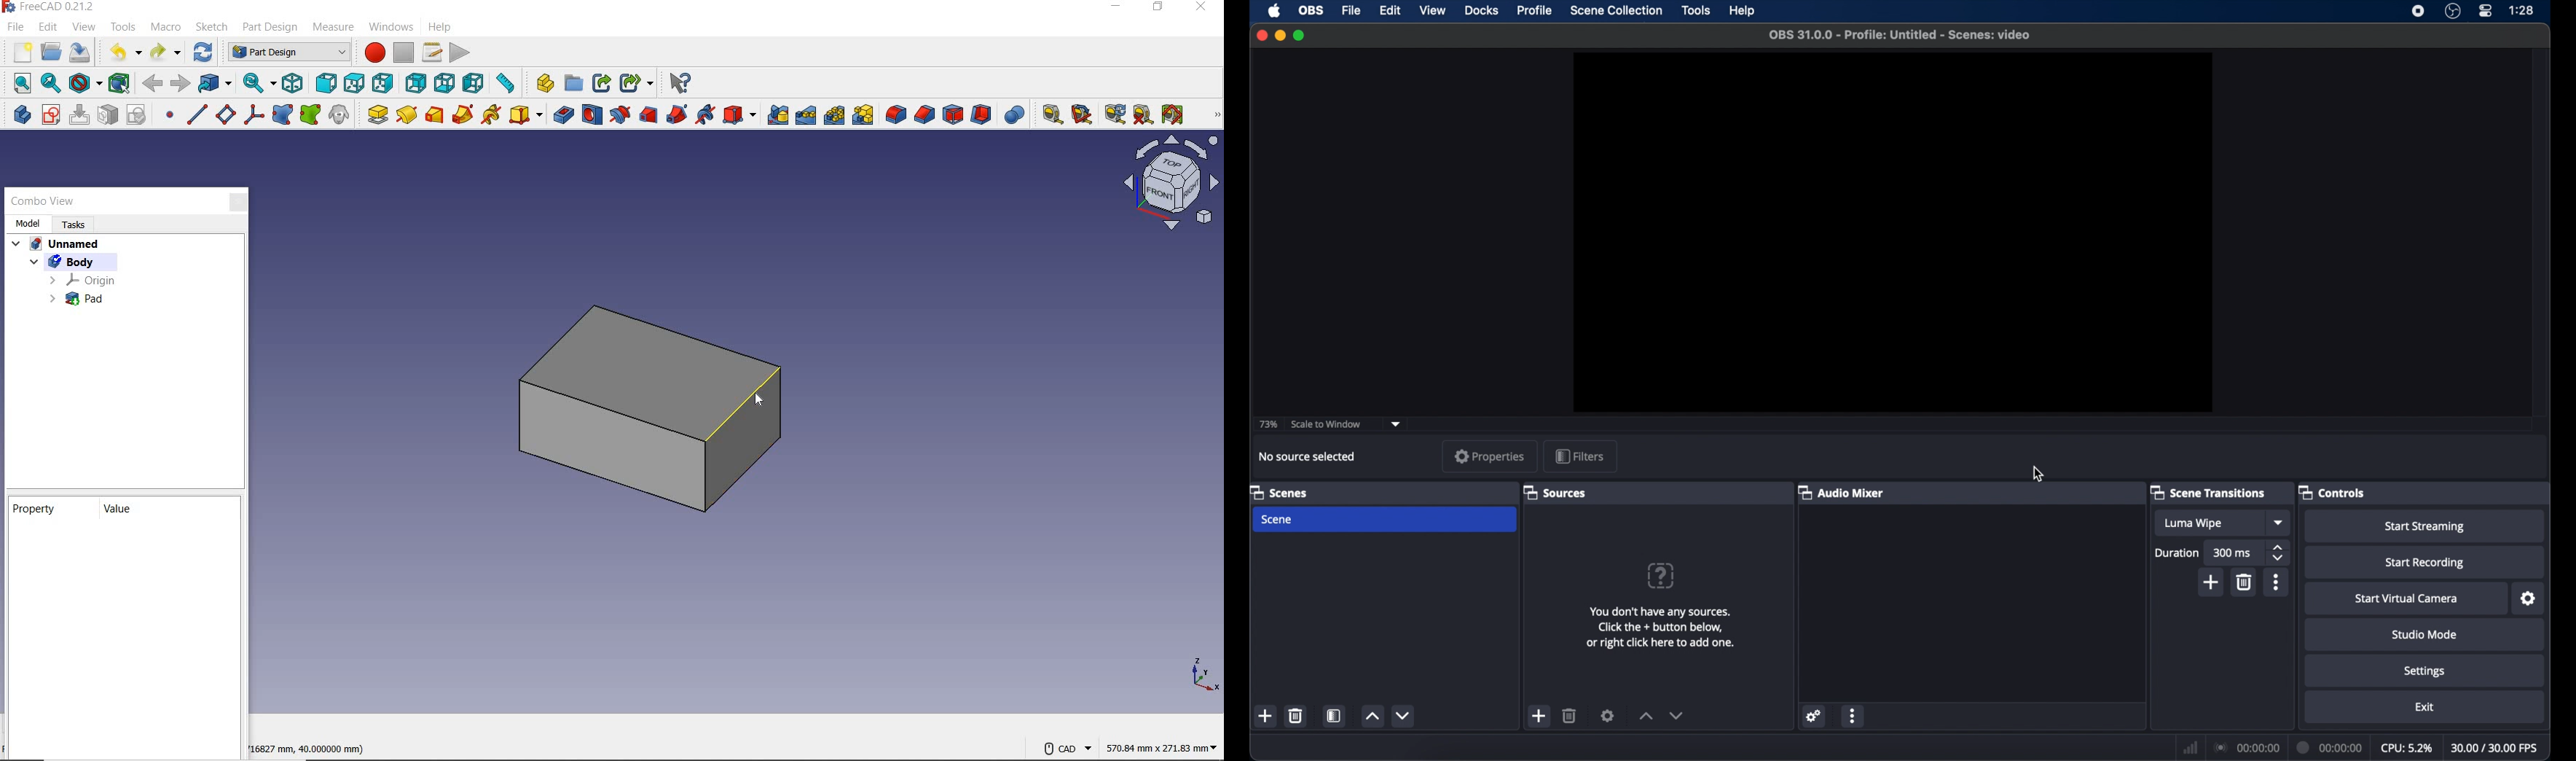  I want to click on create a subtractive primitive, so click(741, 115).